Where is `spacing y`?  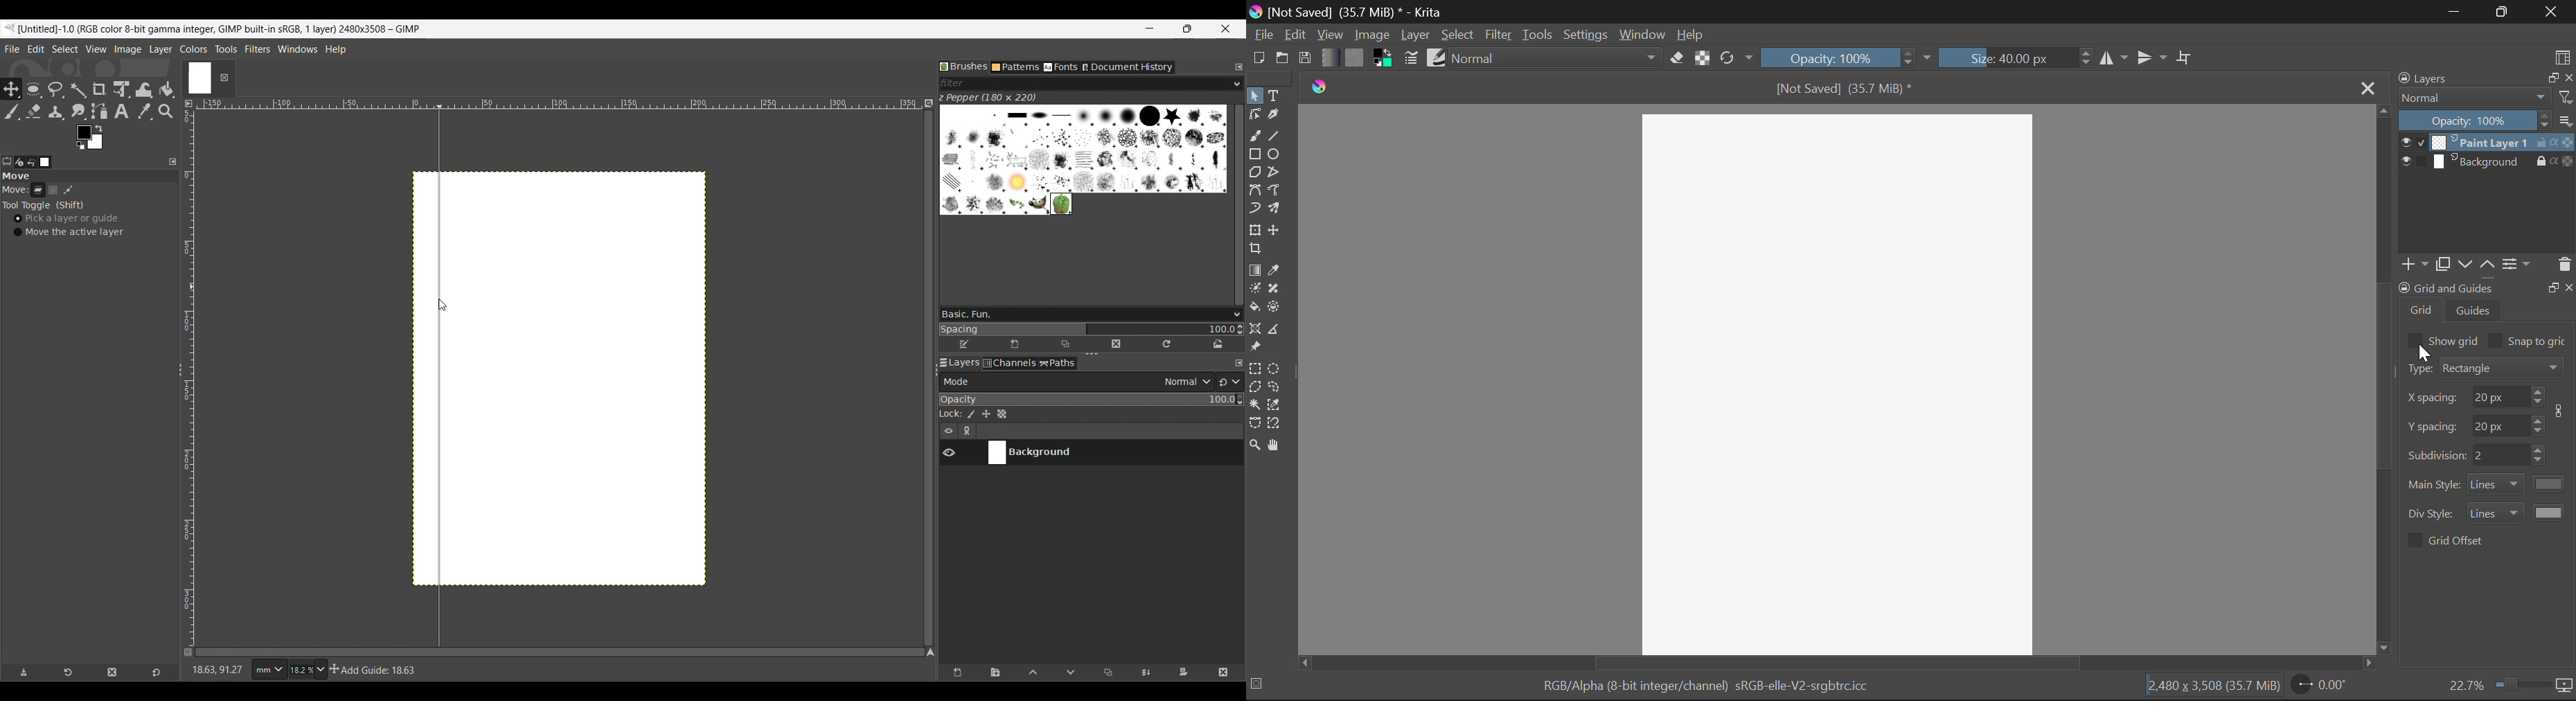
spacing y is located at coordinates (2500, 424).